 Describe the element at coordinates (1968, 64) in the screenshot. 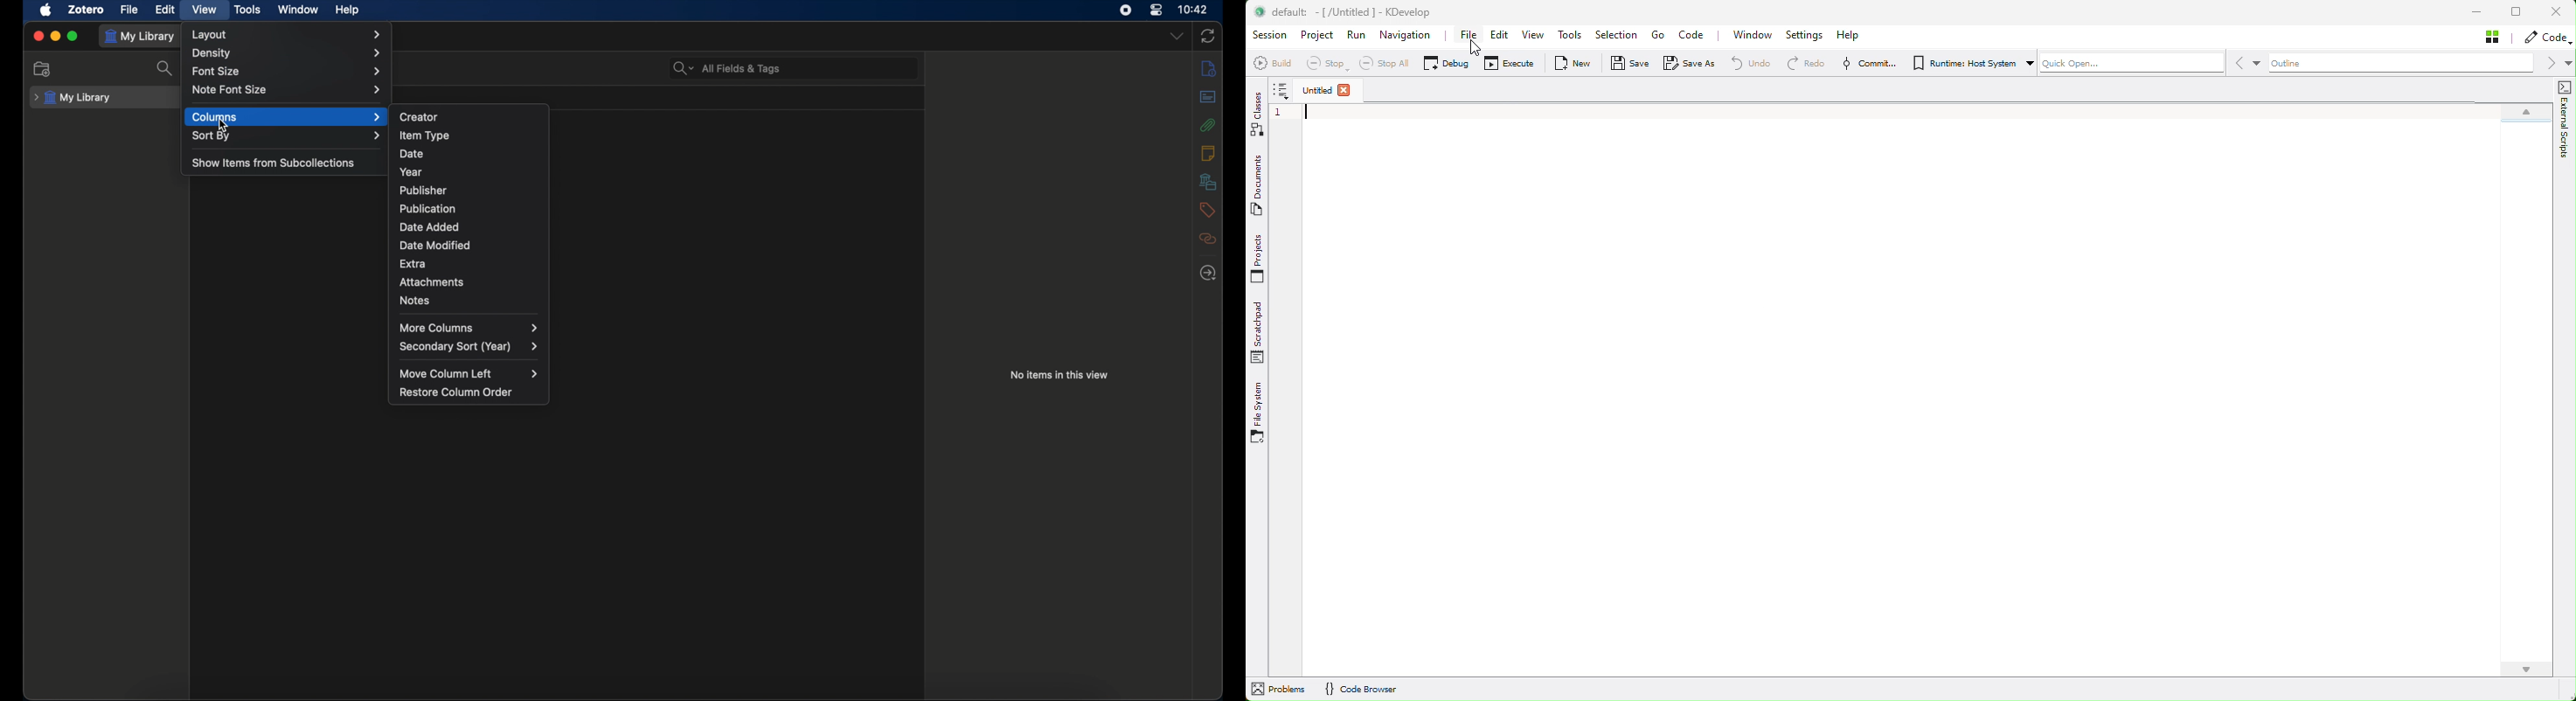

I see `Runtime` at that location.